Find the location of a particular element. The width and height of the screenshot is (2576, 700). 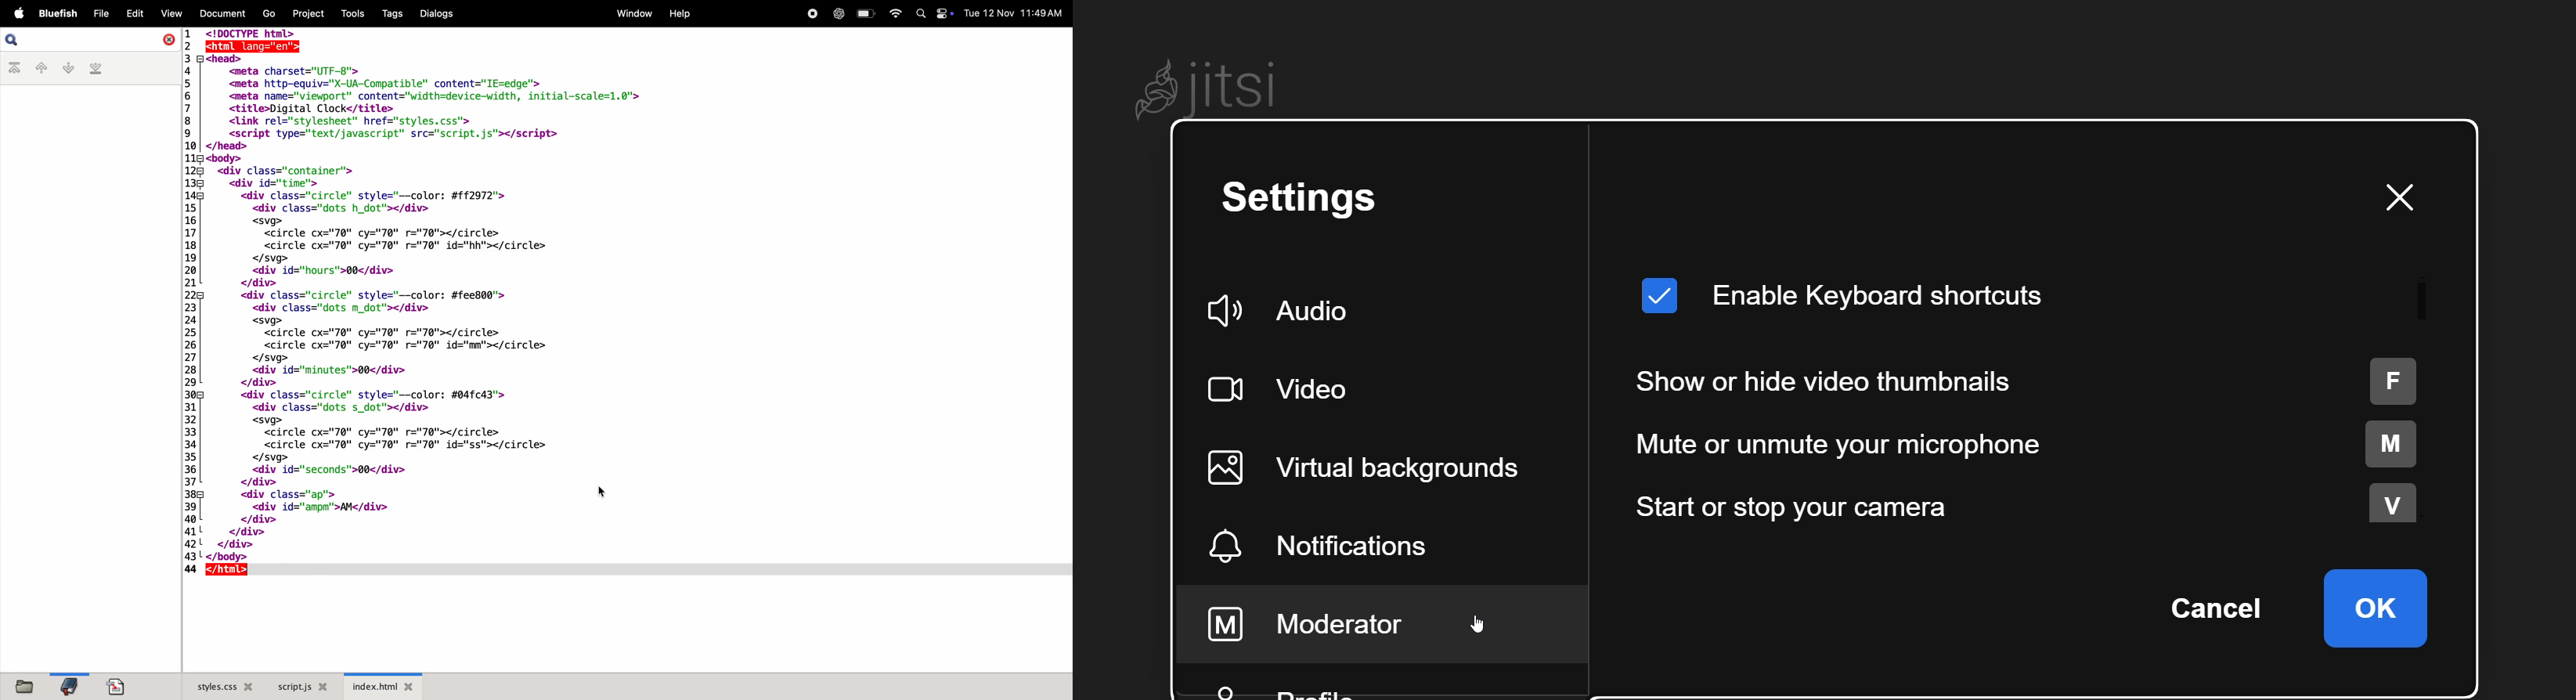

first bookmark is located at coordinates (16, 69).